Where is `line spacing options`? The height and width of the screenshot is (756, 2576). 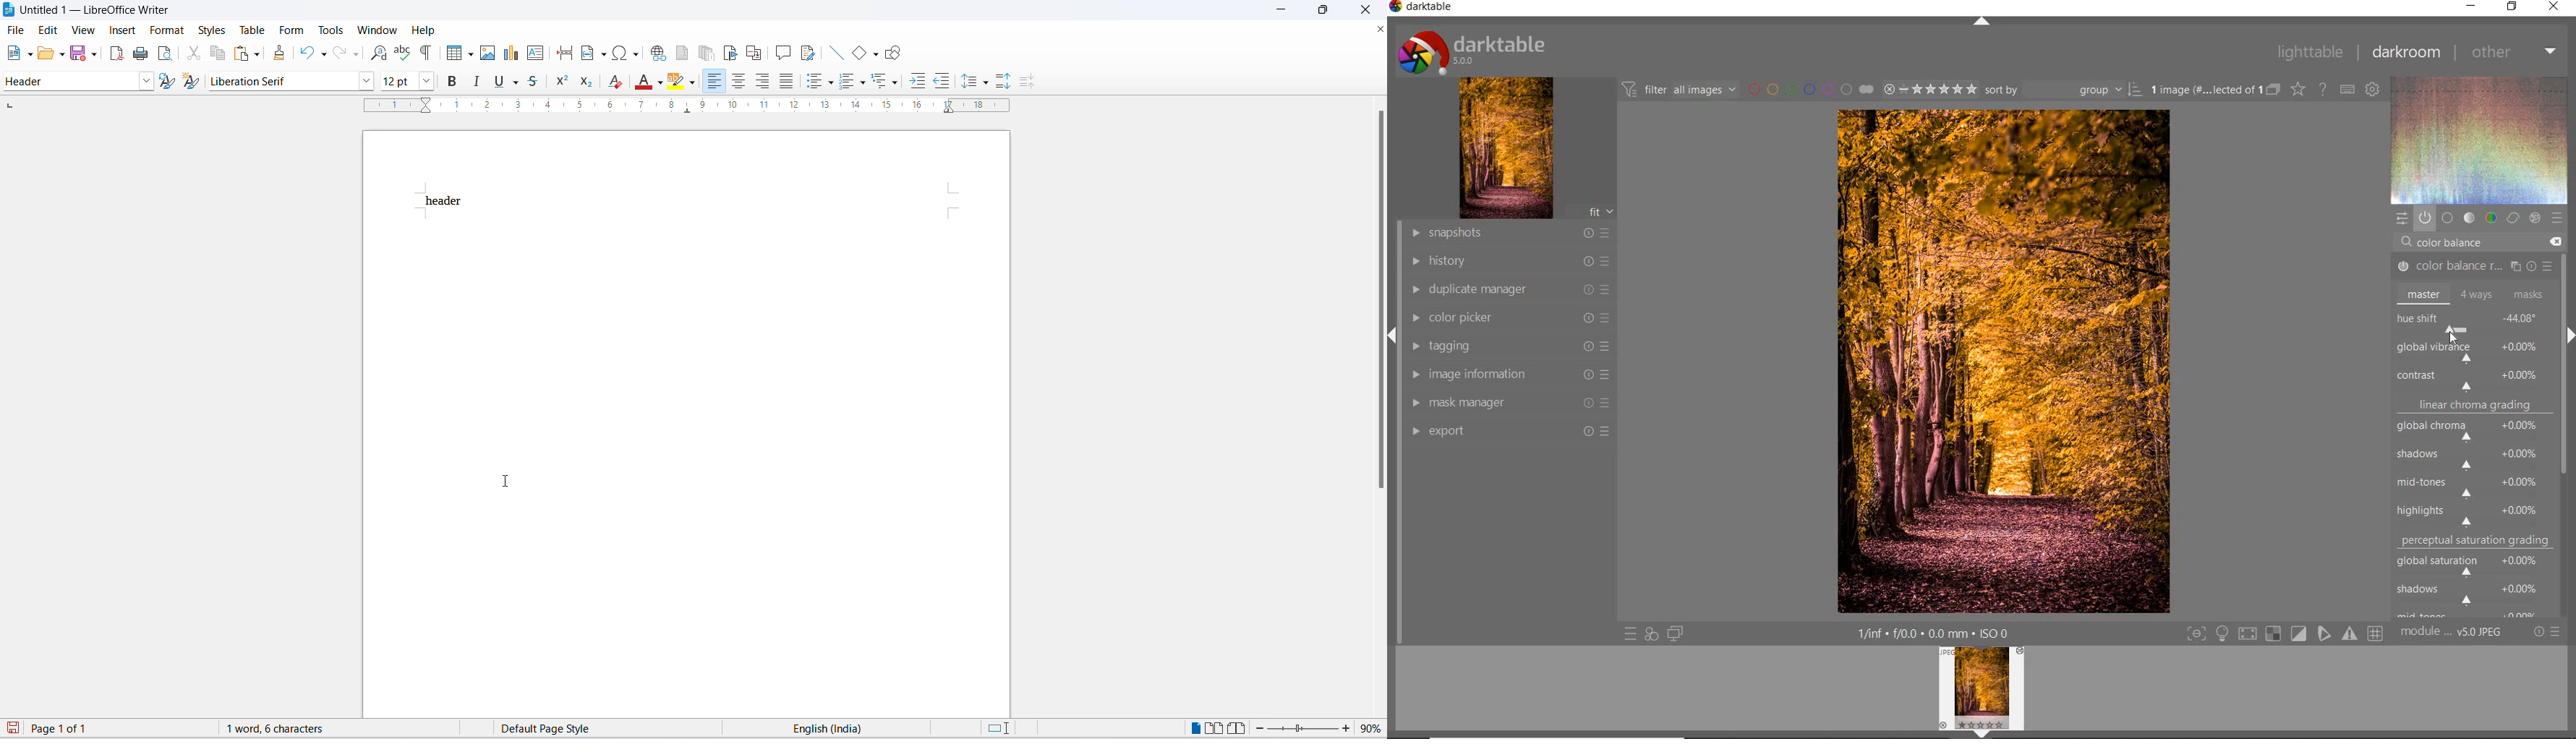
line spacing options is located at coordinates (988, 85).